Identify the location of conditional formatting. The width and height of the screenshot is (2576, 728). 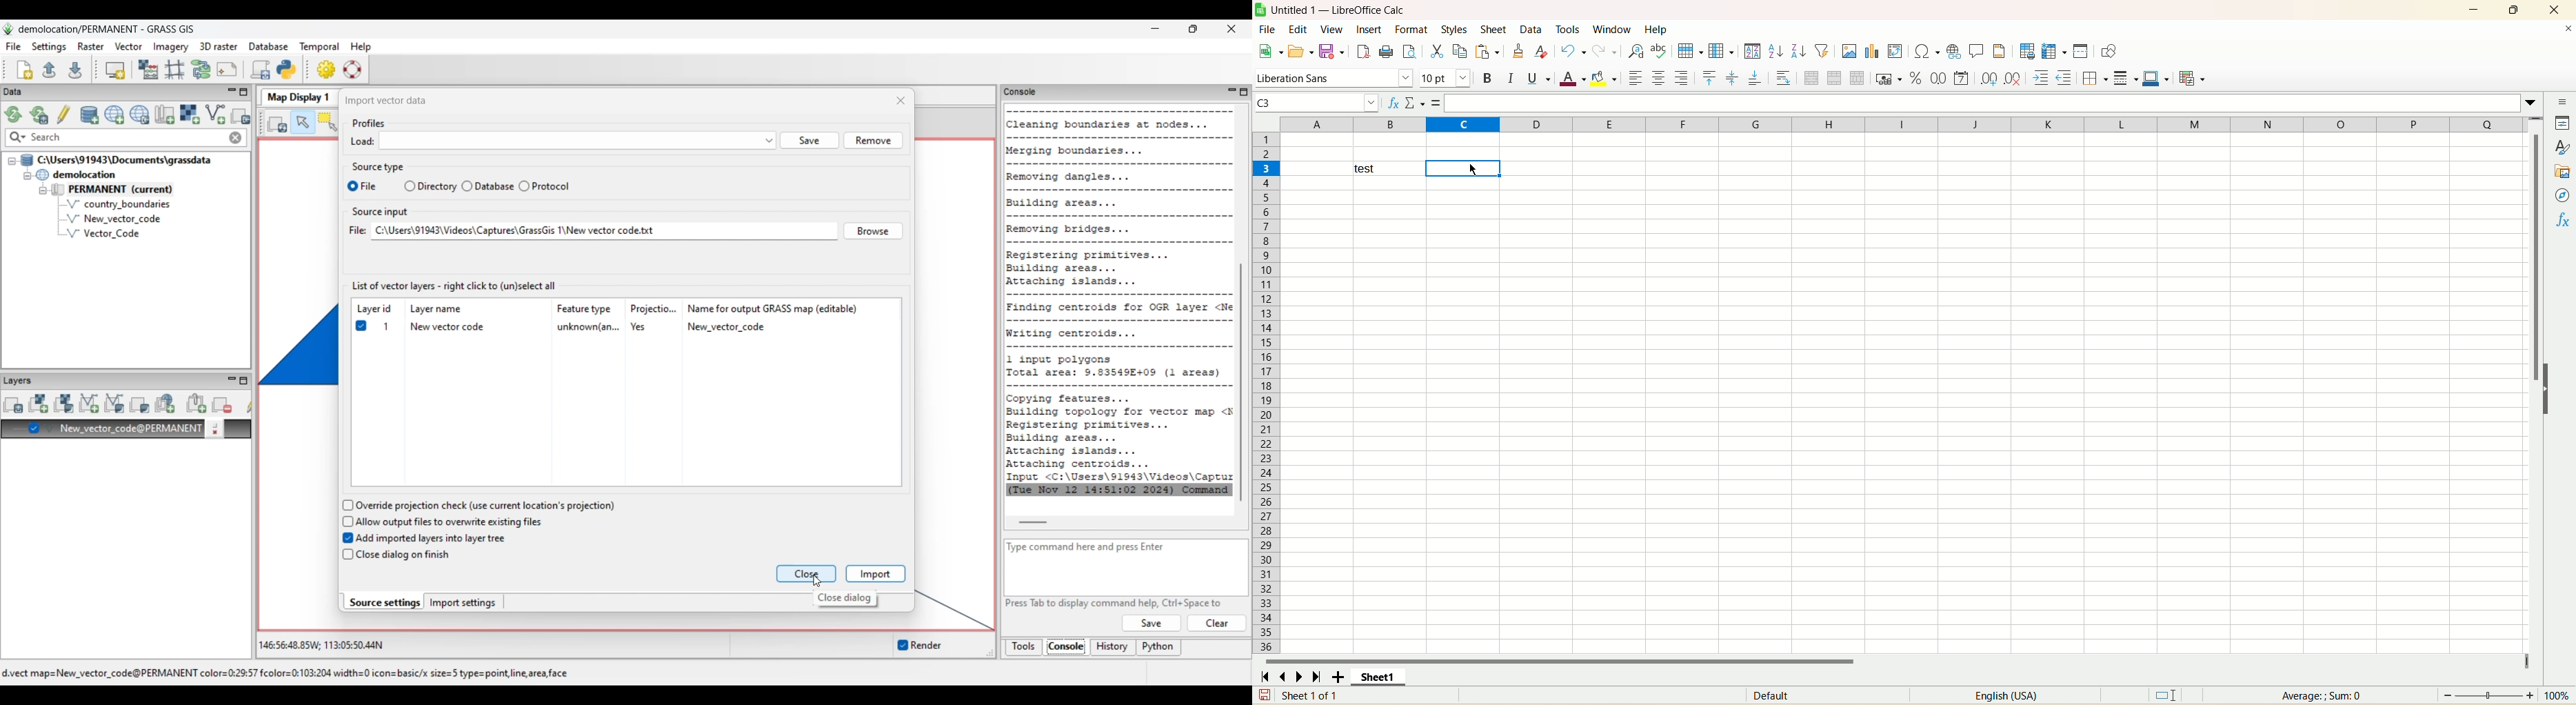
(2193, 78).